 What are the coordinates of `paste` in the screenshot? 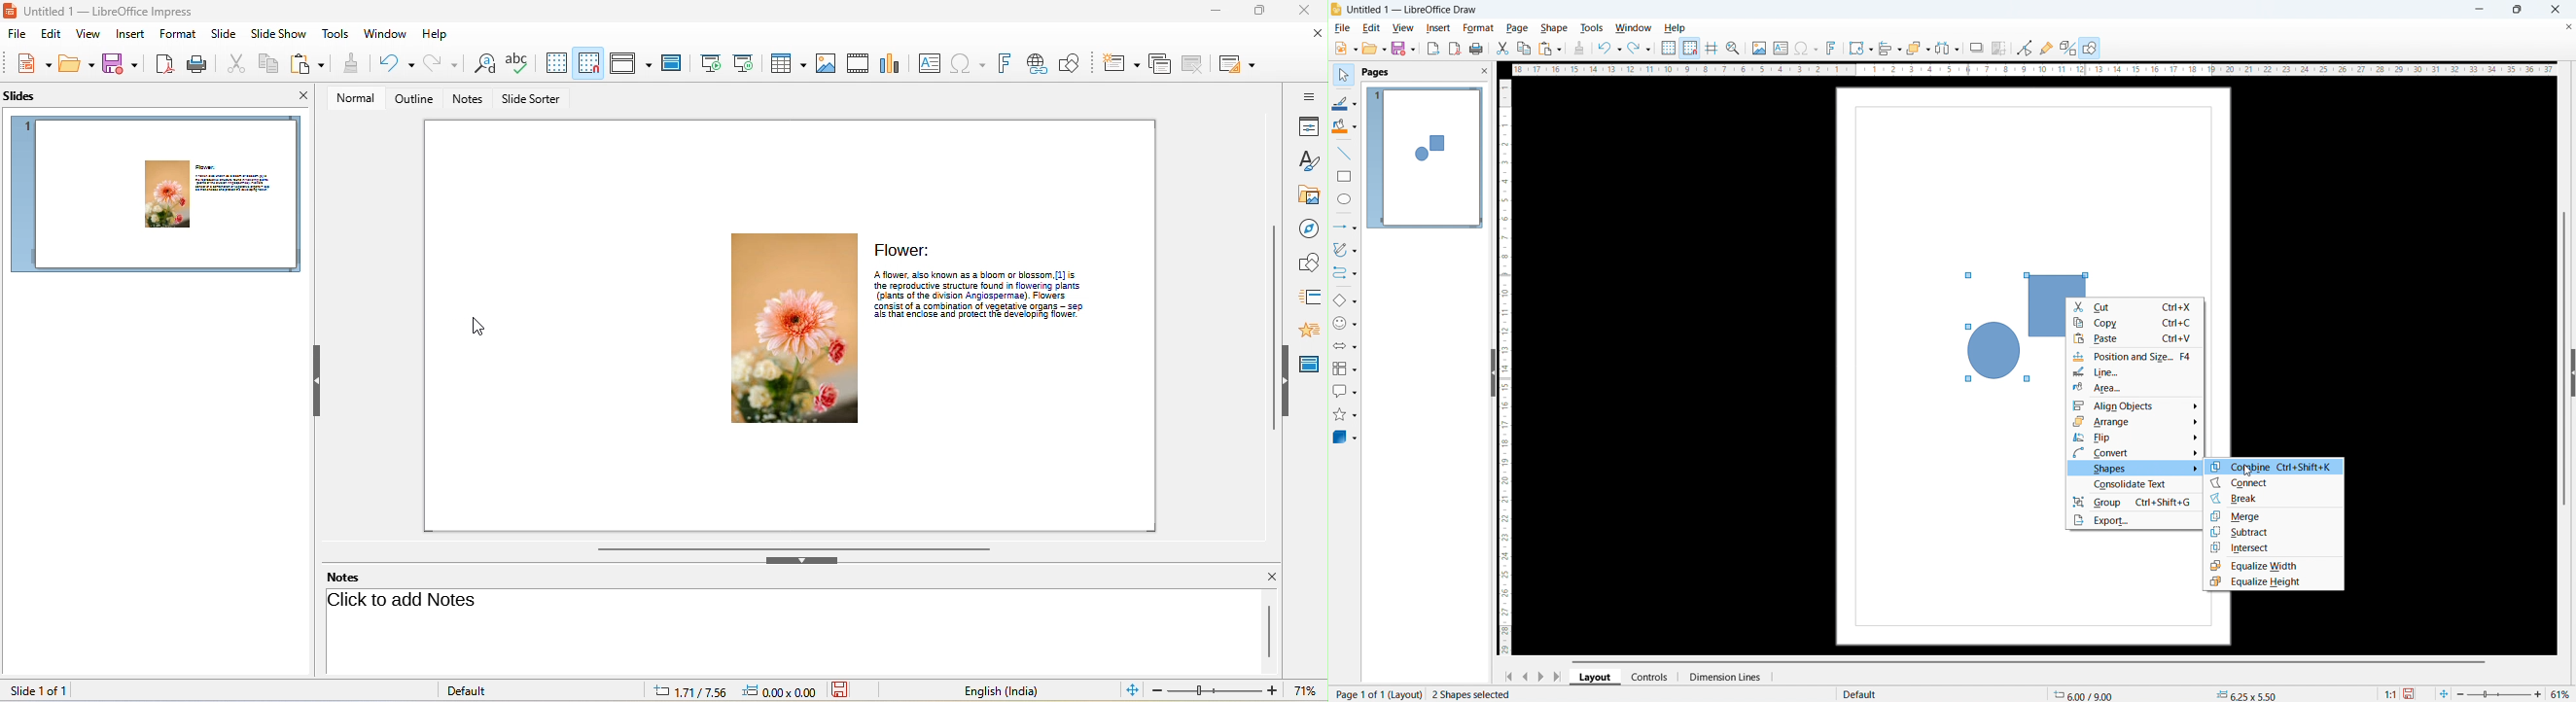 It's located at (305, 62).